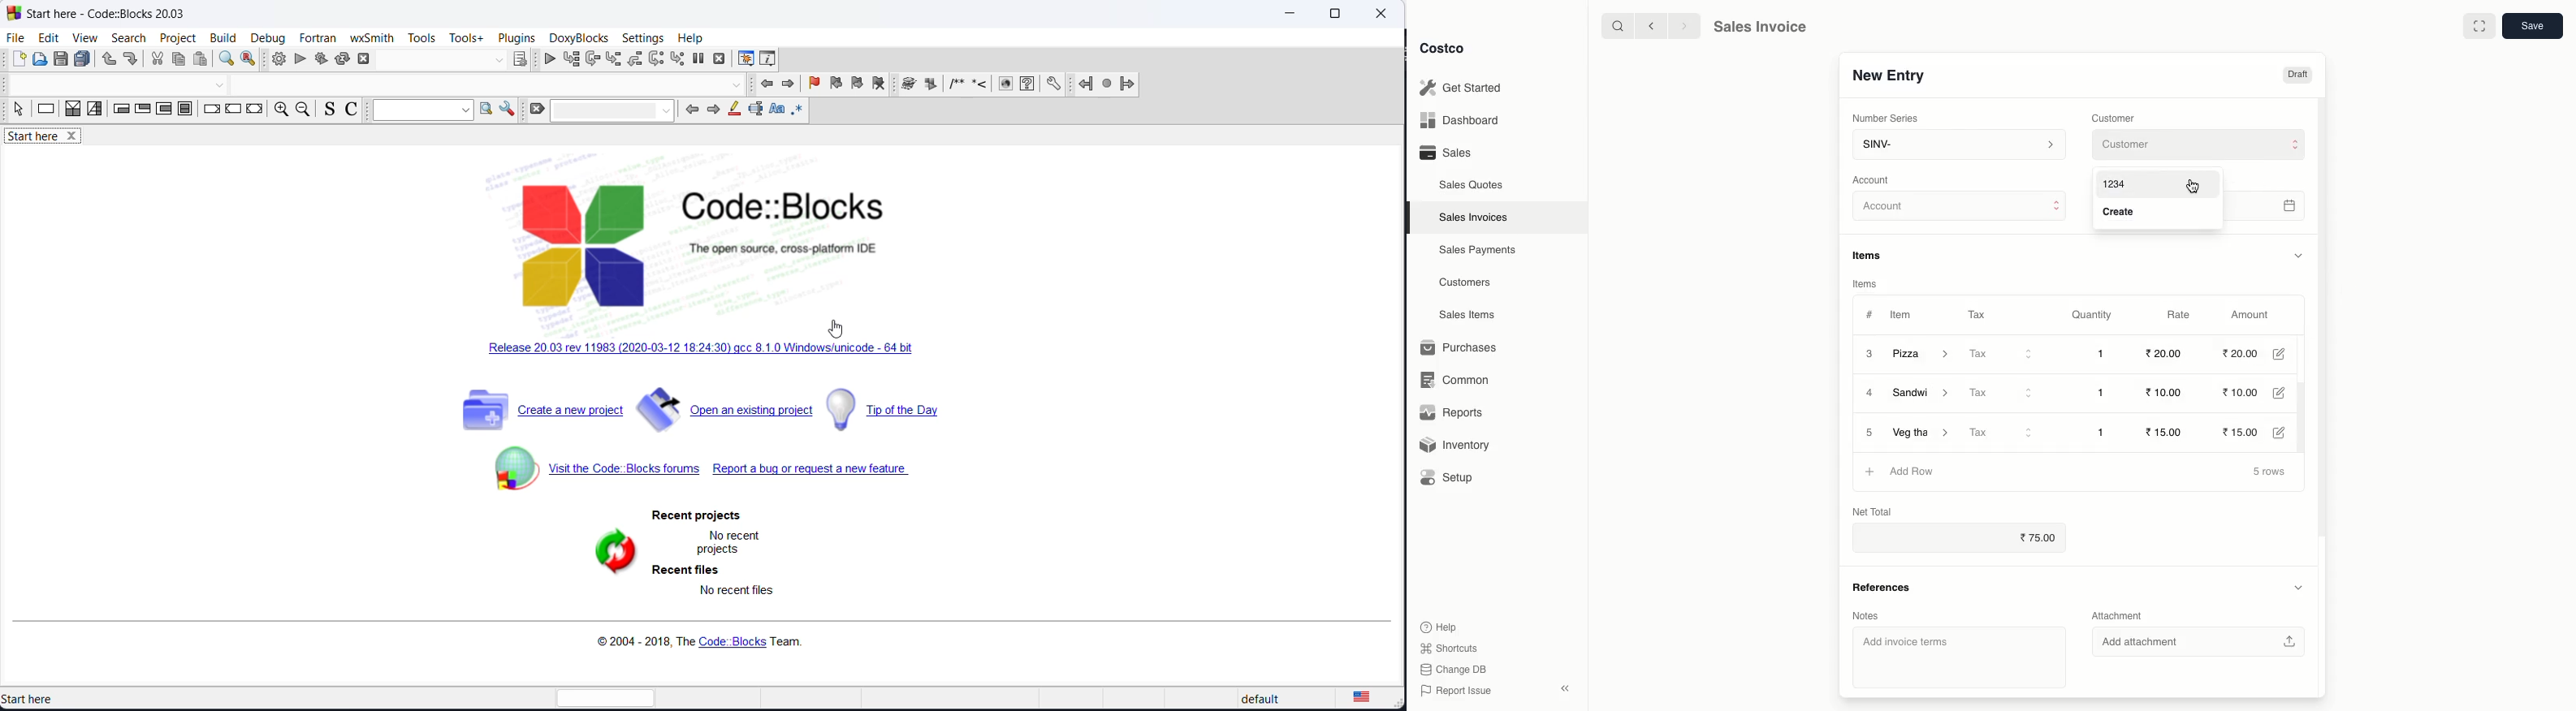 This screenshot has width=2576, height=728. What do you see at coordinates (2118, 617) in the screenshot?
I see `Attachment` at bounding box center [2118, 617].